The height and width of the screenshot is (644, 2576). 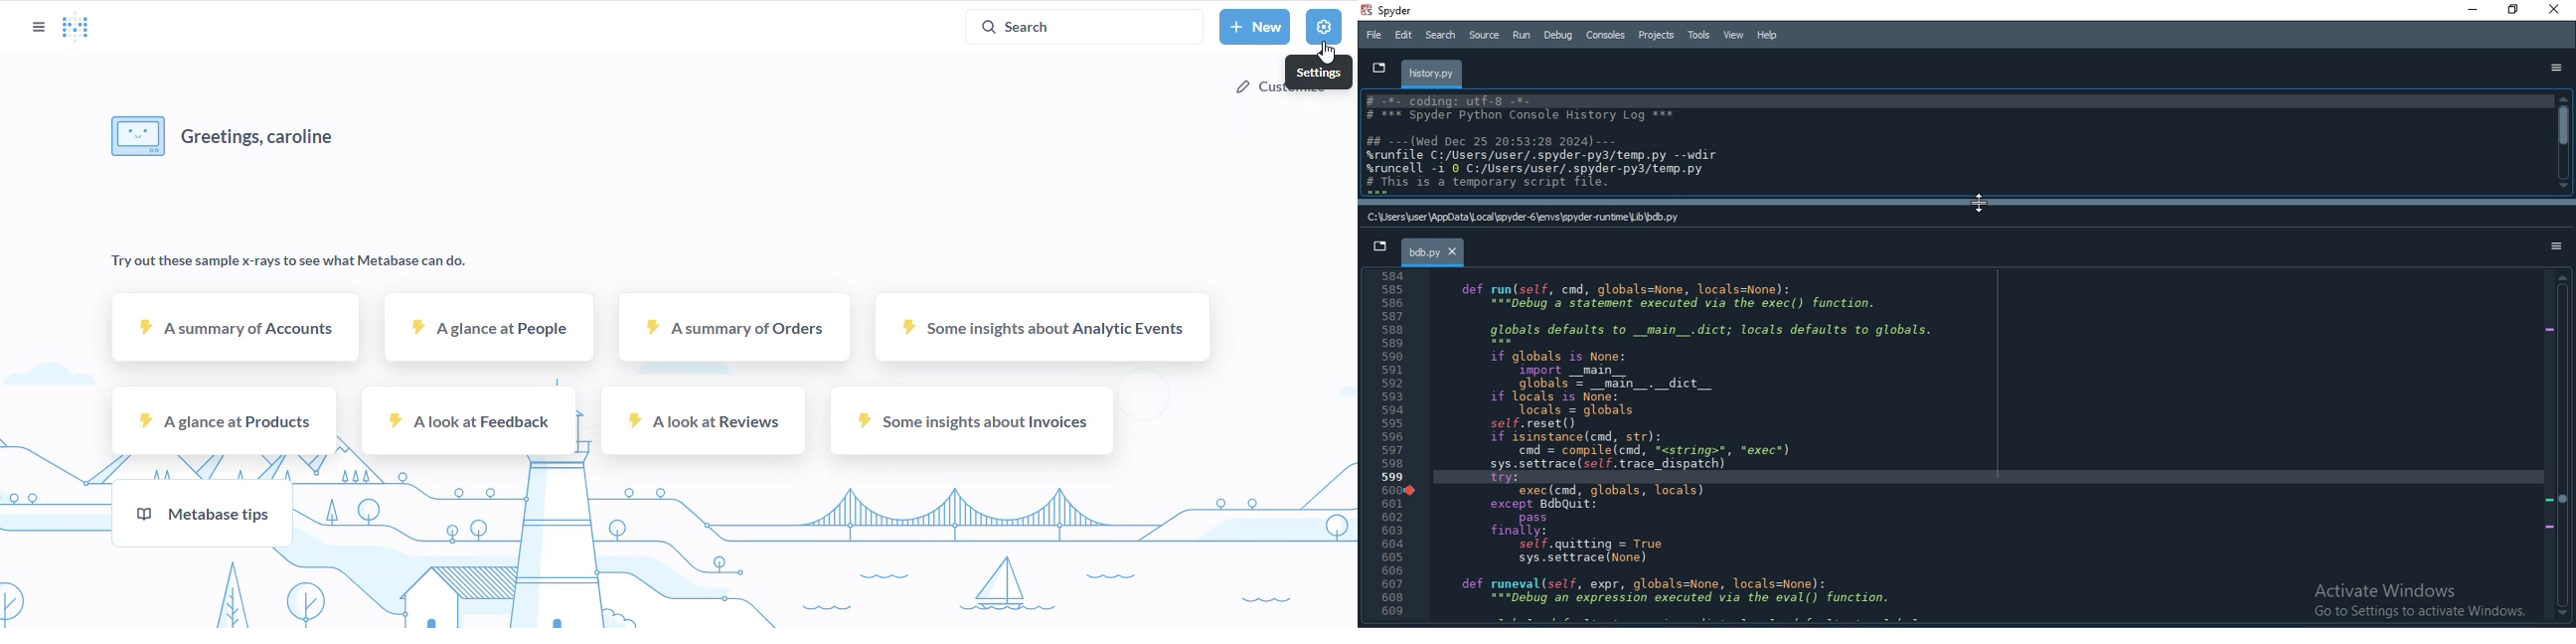 I want to click on open sidebar, so click(x=38, y=27).